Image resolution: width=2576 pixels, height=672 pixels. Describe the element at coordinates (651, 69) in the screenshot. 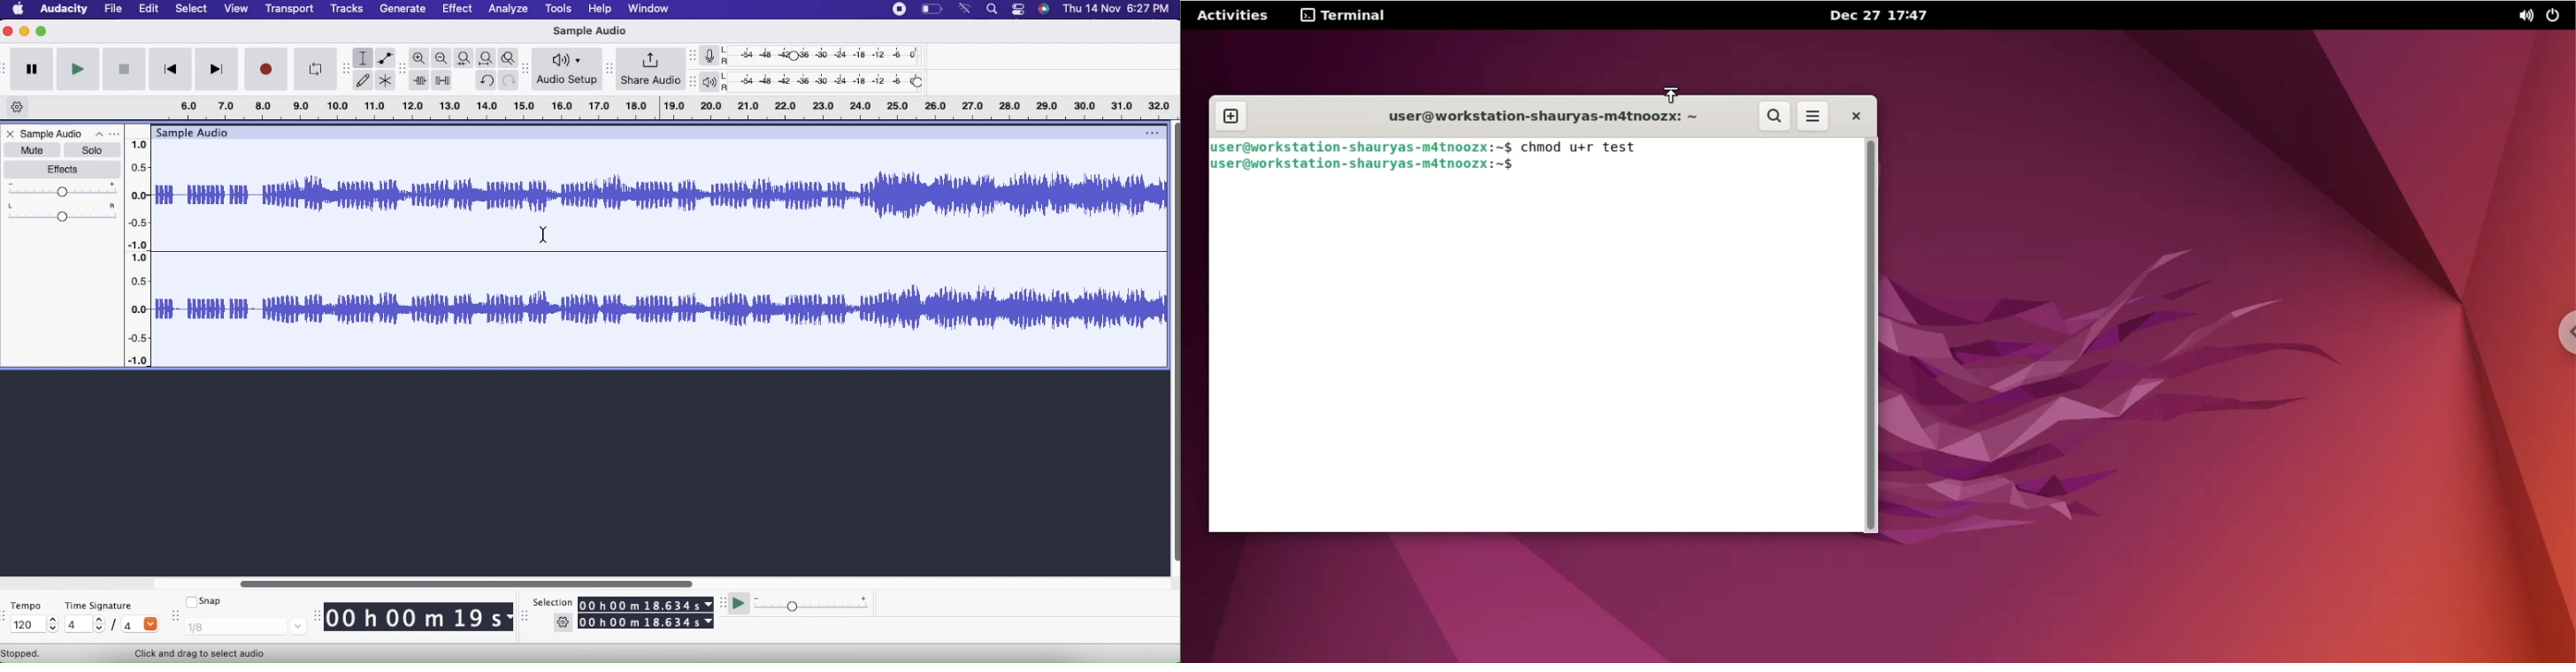

I see `Share Audio` at that location.